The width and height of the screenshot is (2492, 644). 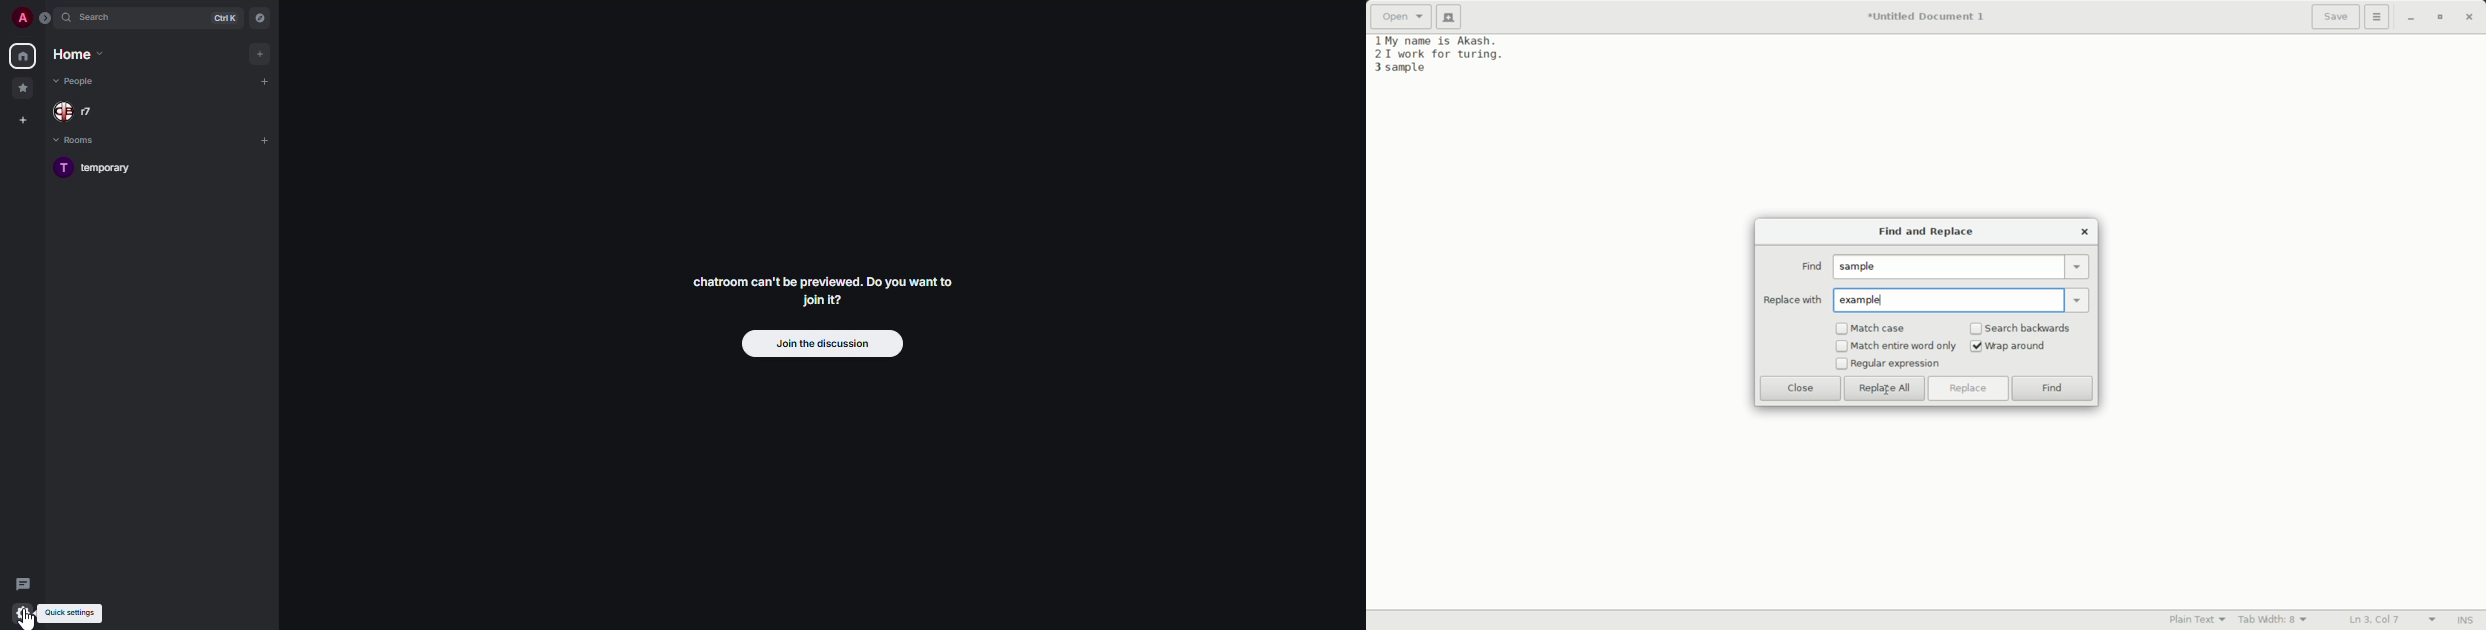 What do you see at coordinates (82, 111) in the screenshot?
I see `people` at bounding box center [82, 111].